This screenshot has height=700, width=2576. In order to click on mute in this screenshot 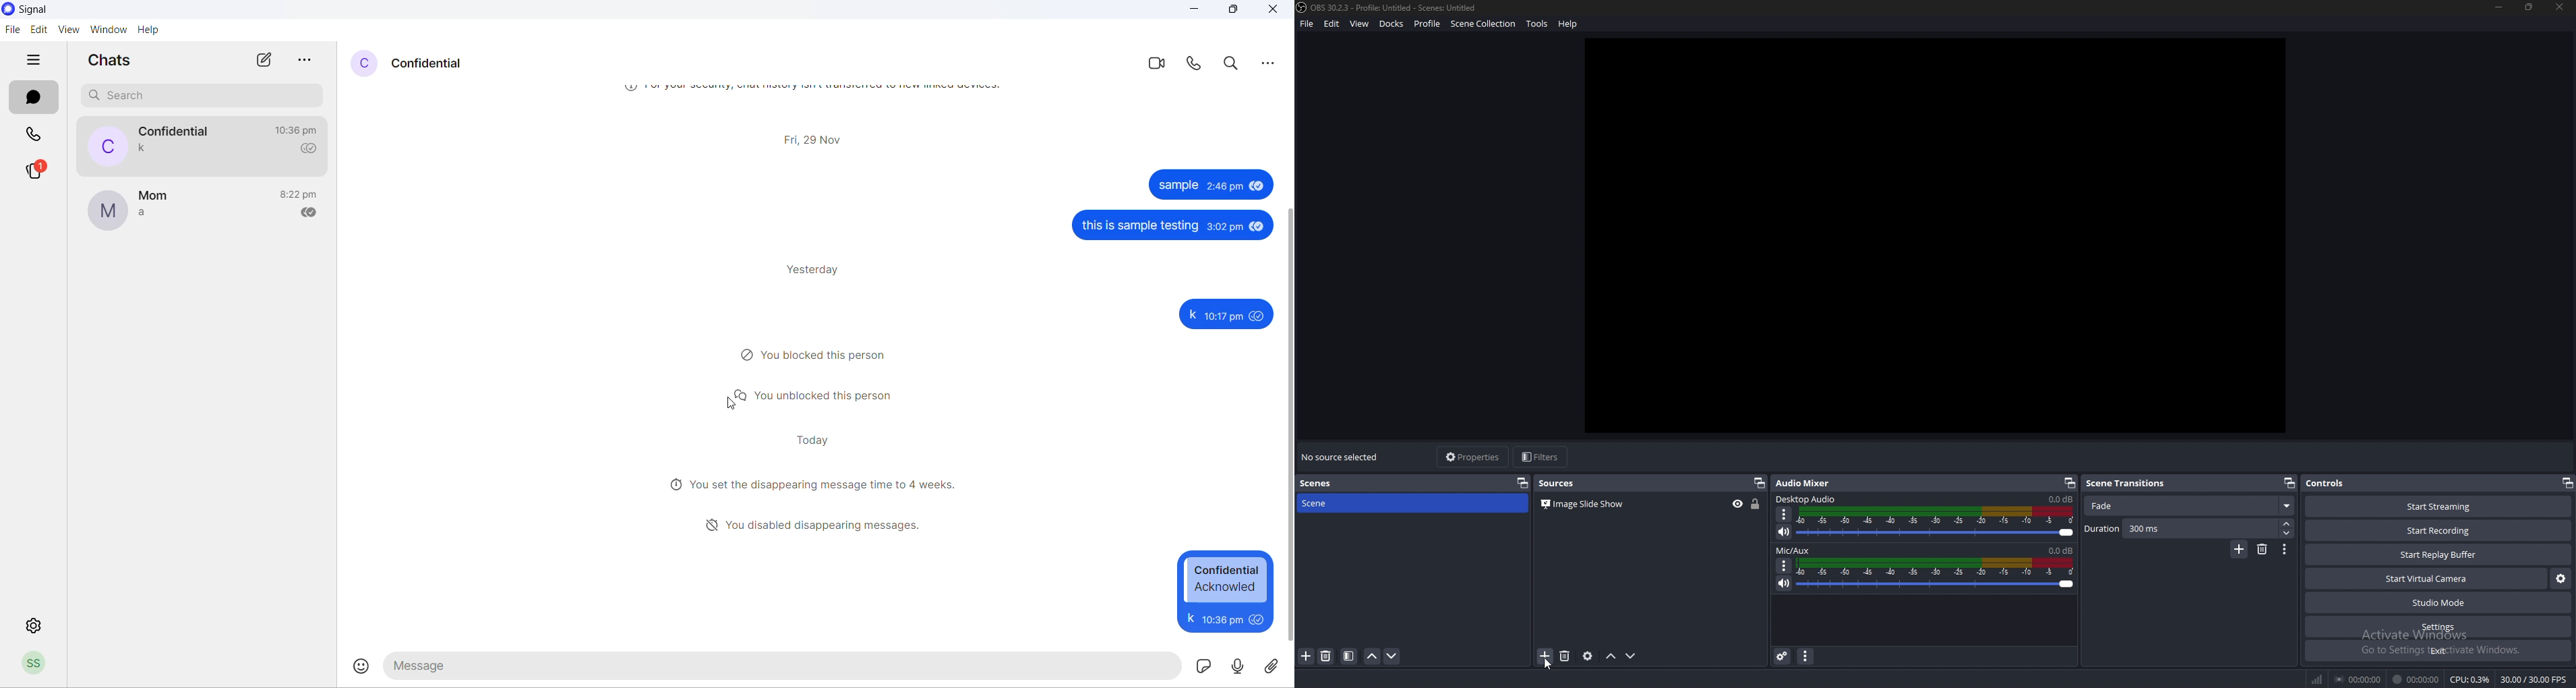, I will do `click(1784, 584)`.